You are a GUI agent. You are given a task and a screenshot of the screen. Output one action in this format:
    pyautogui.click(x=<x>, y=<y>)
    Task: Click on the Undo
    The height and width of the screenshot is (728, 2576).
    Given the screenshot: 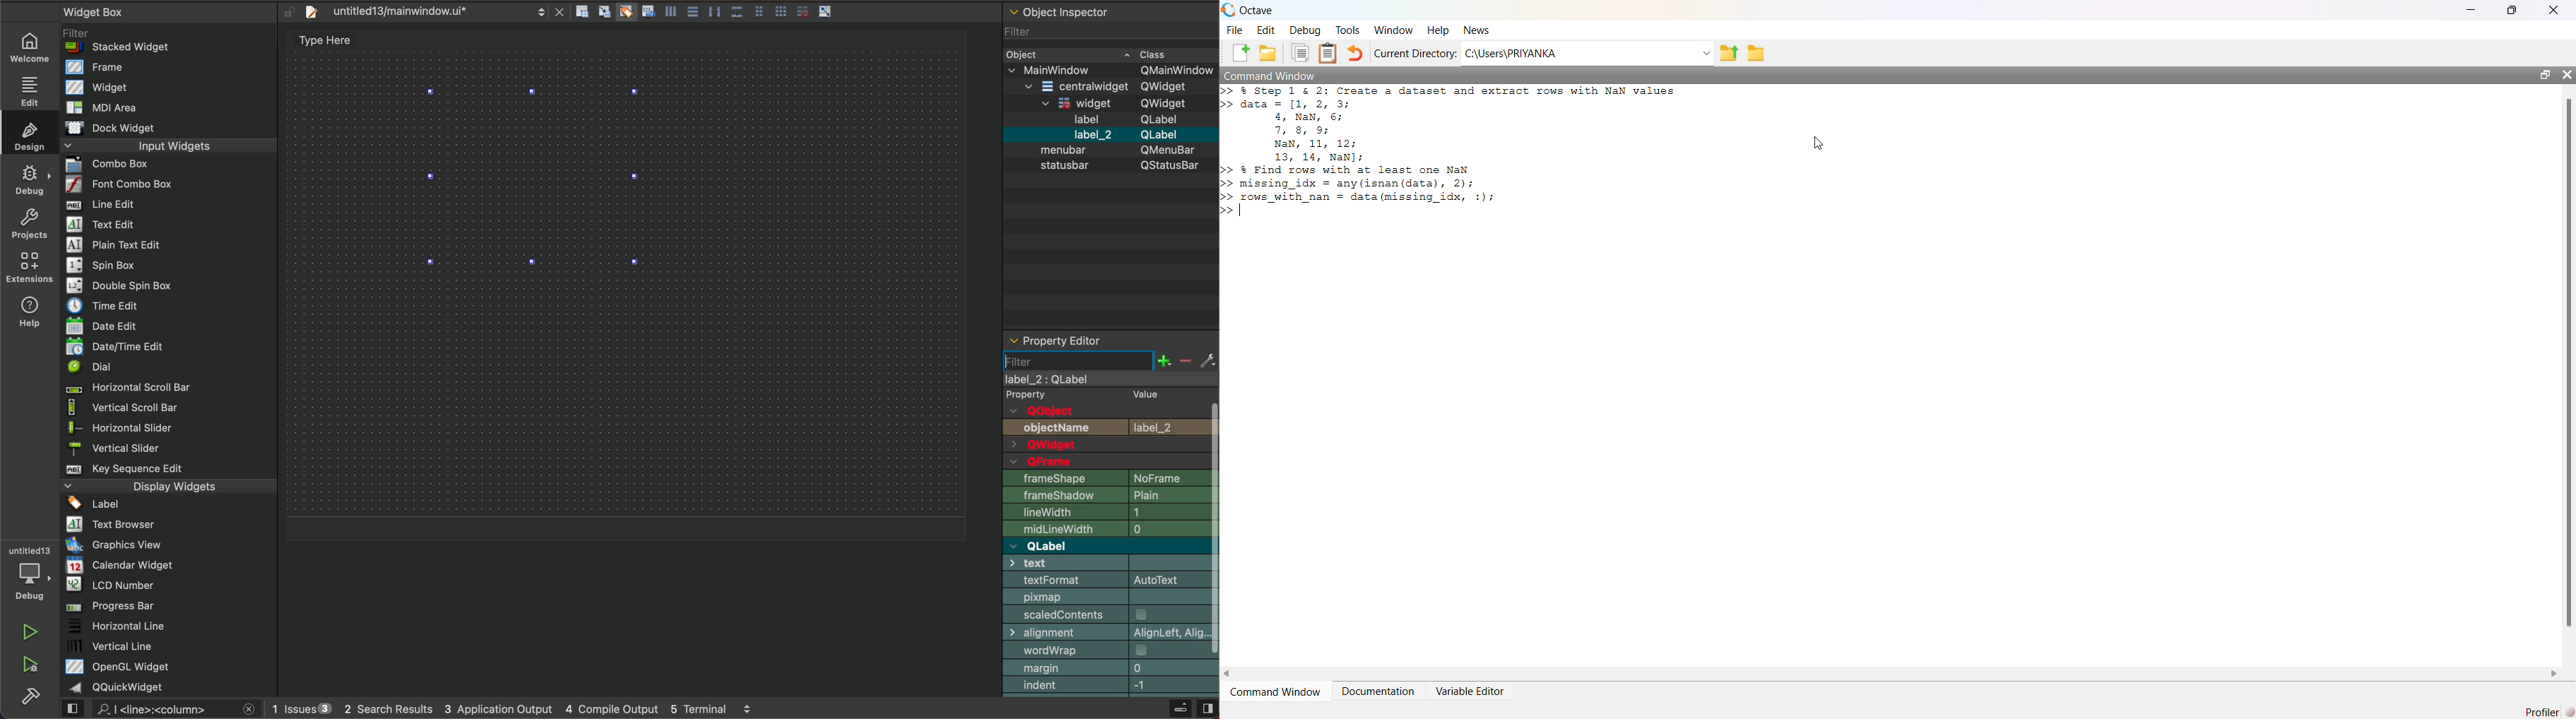 What is the action you would take?
    pyautogui.click(x=1354, y=53)
    